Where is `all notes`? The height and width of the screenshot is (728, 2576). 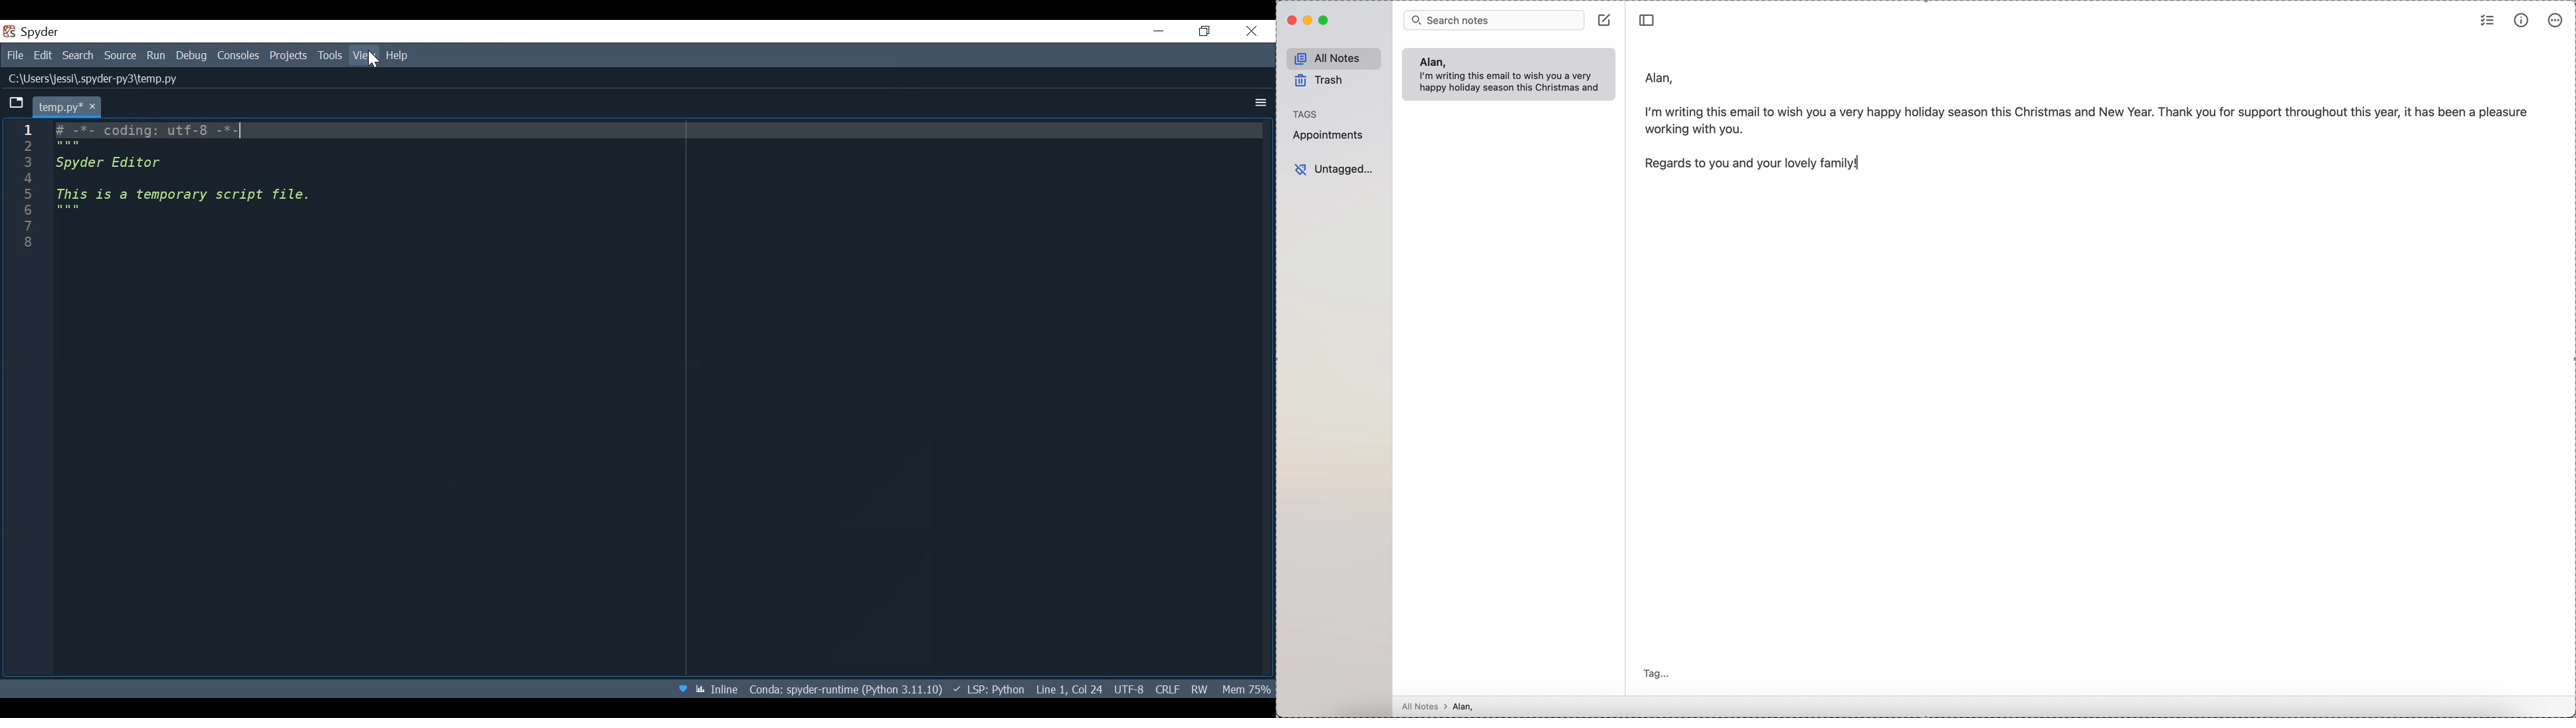 all notes is located at coordinates (1334, 58).